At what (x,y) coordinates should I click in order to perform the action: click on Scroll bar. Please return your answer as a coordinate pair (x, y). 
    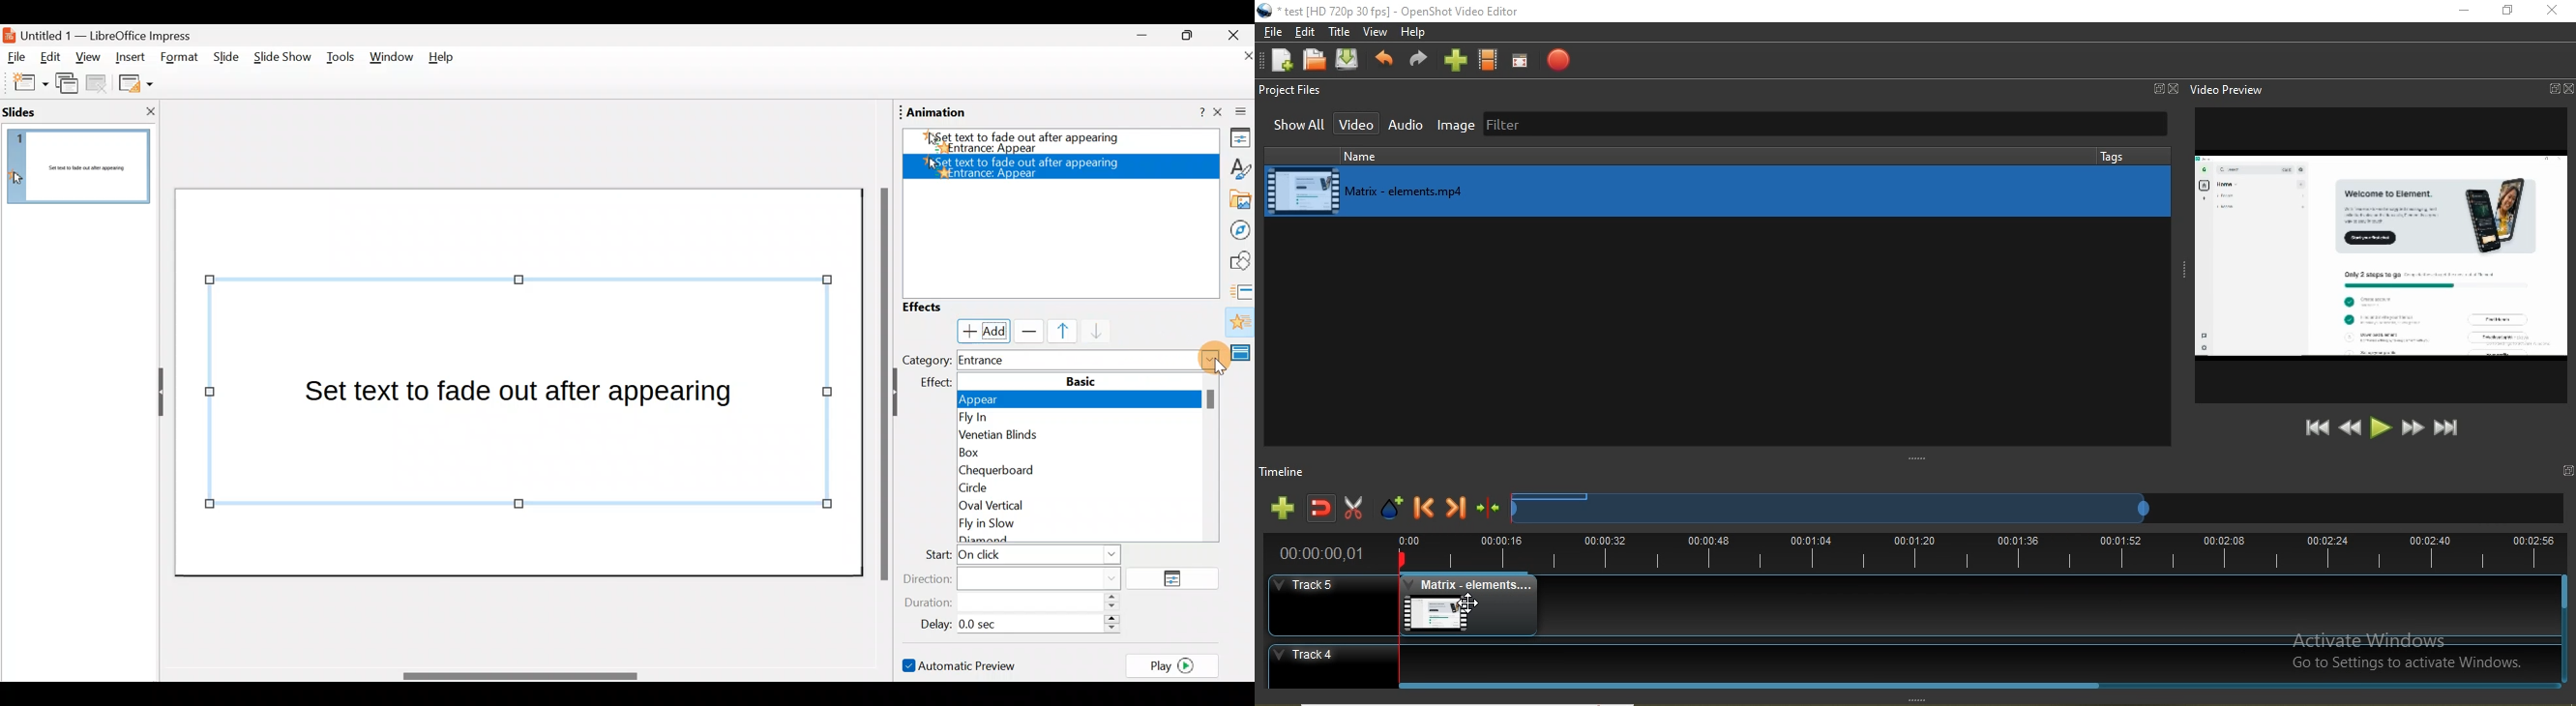
    Looking at the image, I should click on (518, 676).